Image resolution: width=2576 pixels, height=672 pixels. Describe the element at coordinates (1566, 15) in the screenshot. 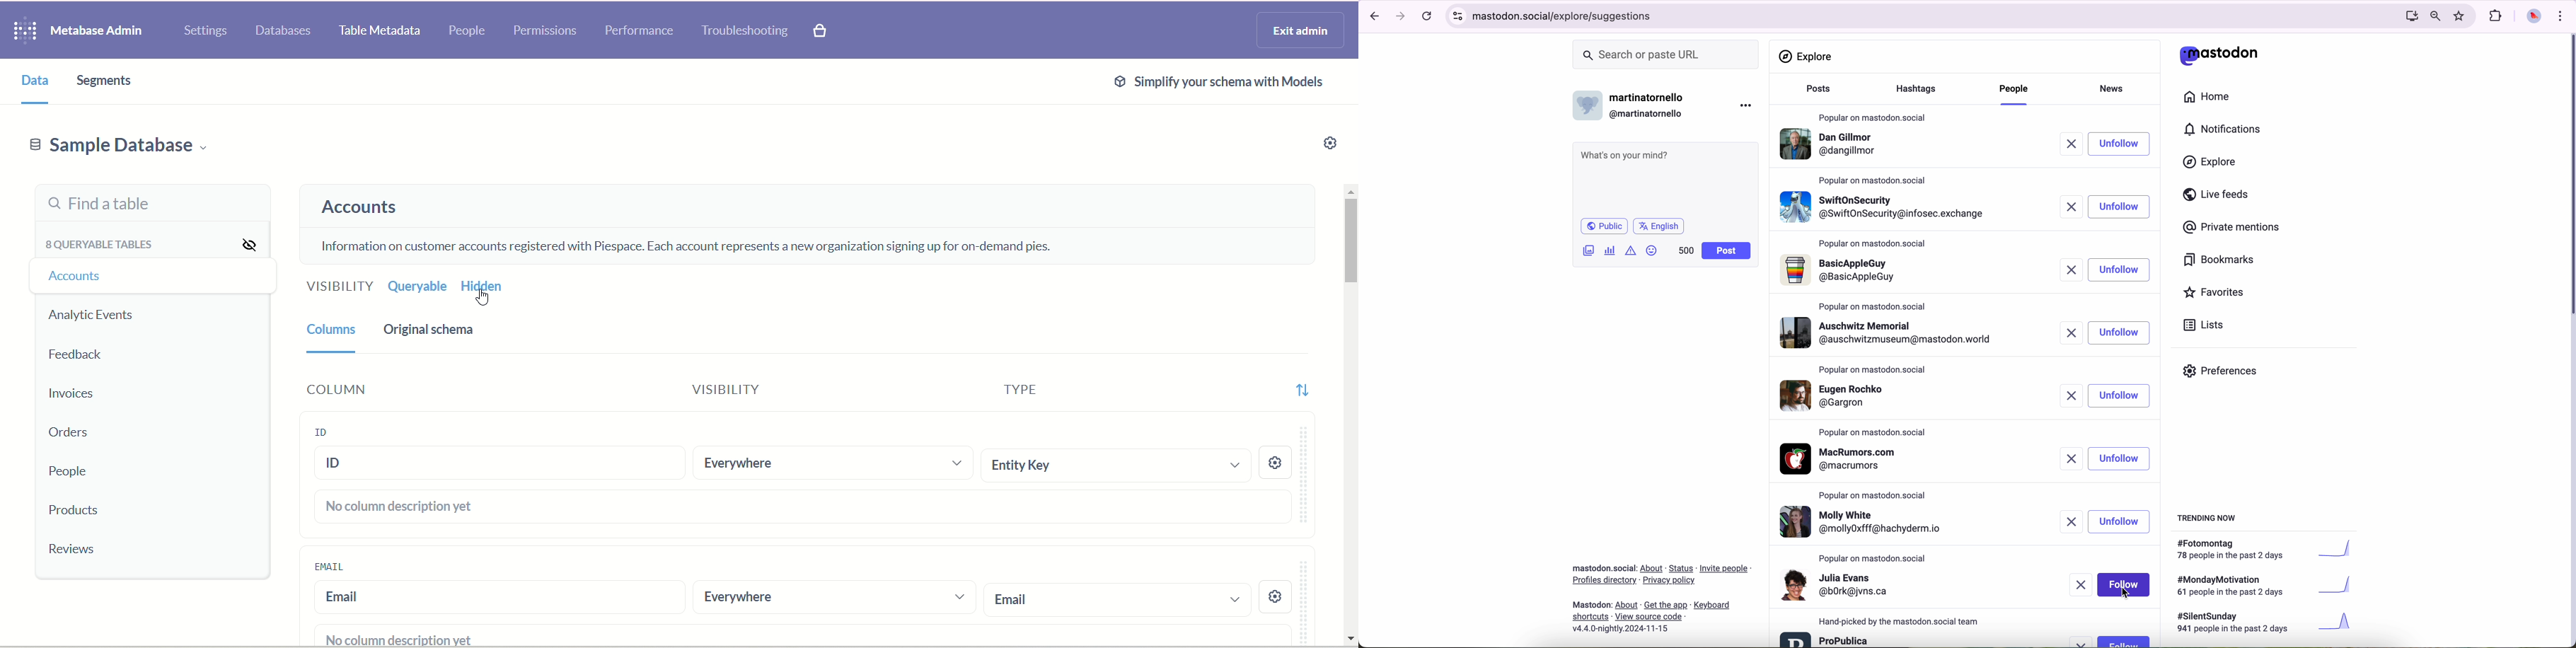

I see `URL` at that location.